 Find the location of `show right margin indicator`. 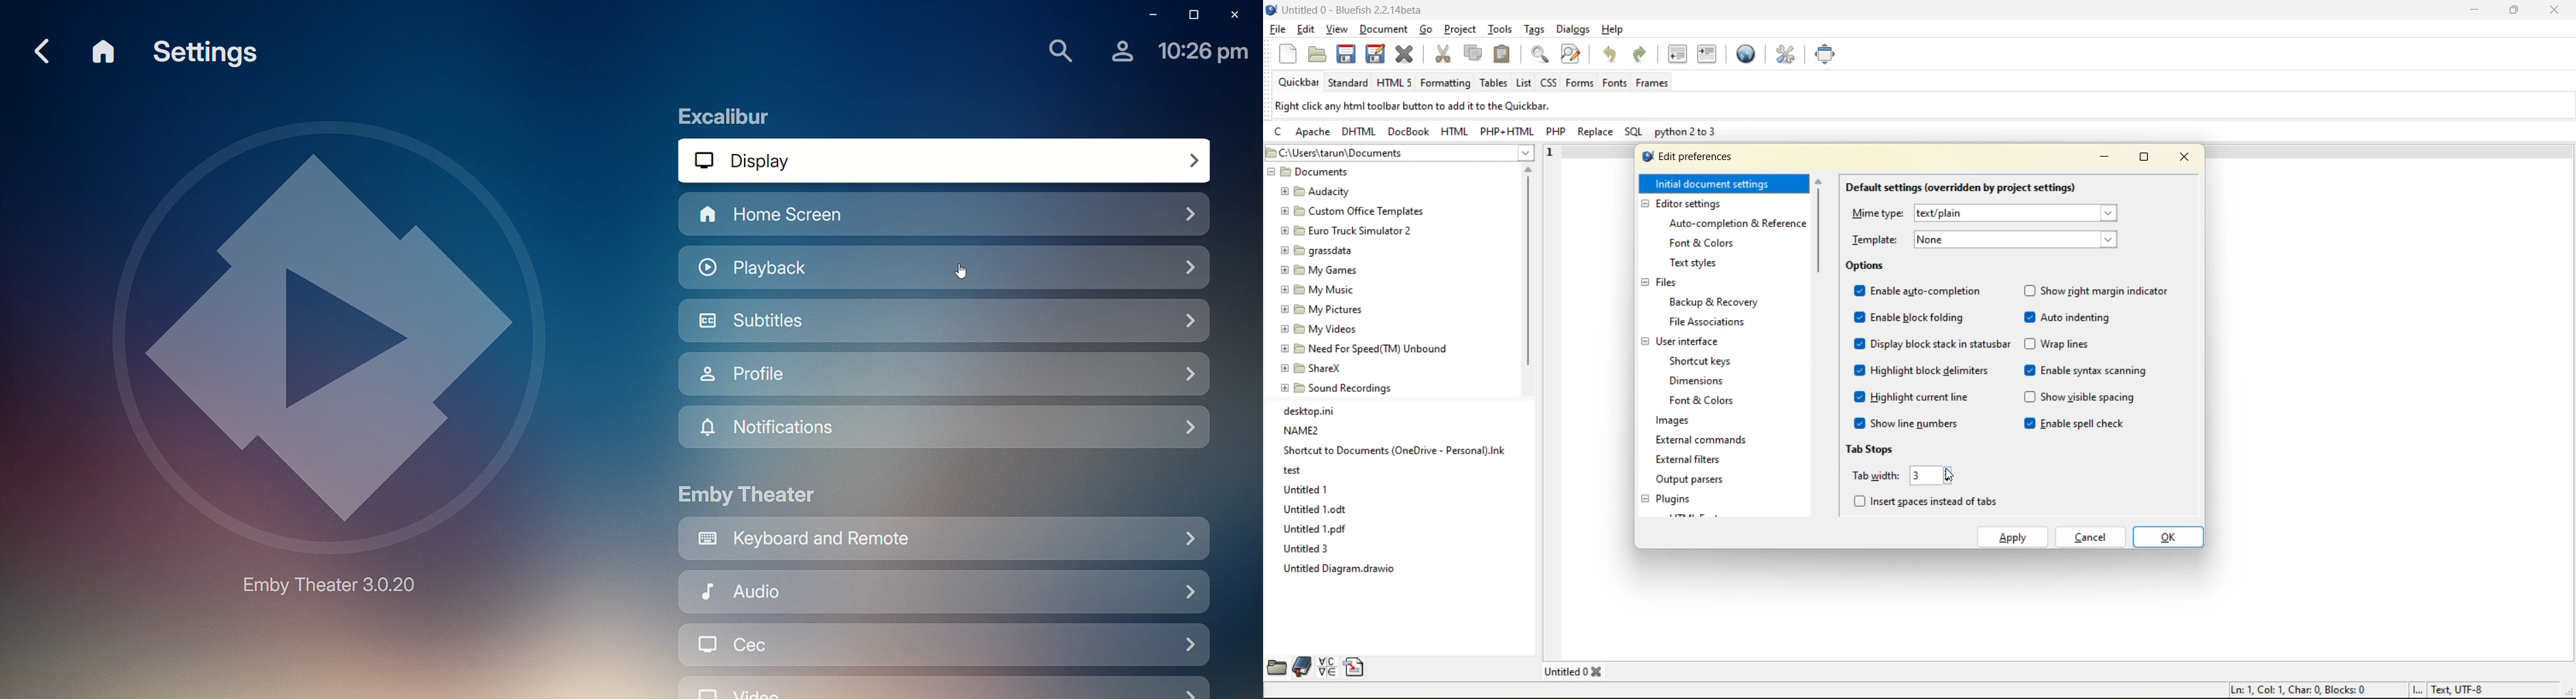

show right margin indicator is located at coordinates (2100, 290).